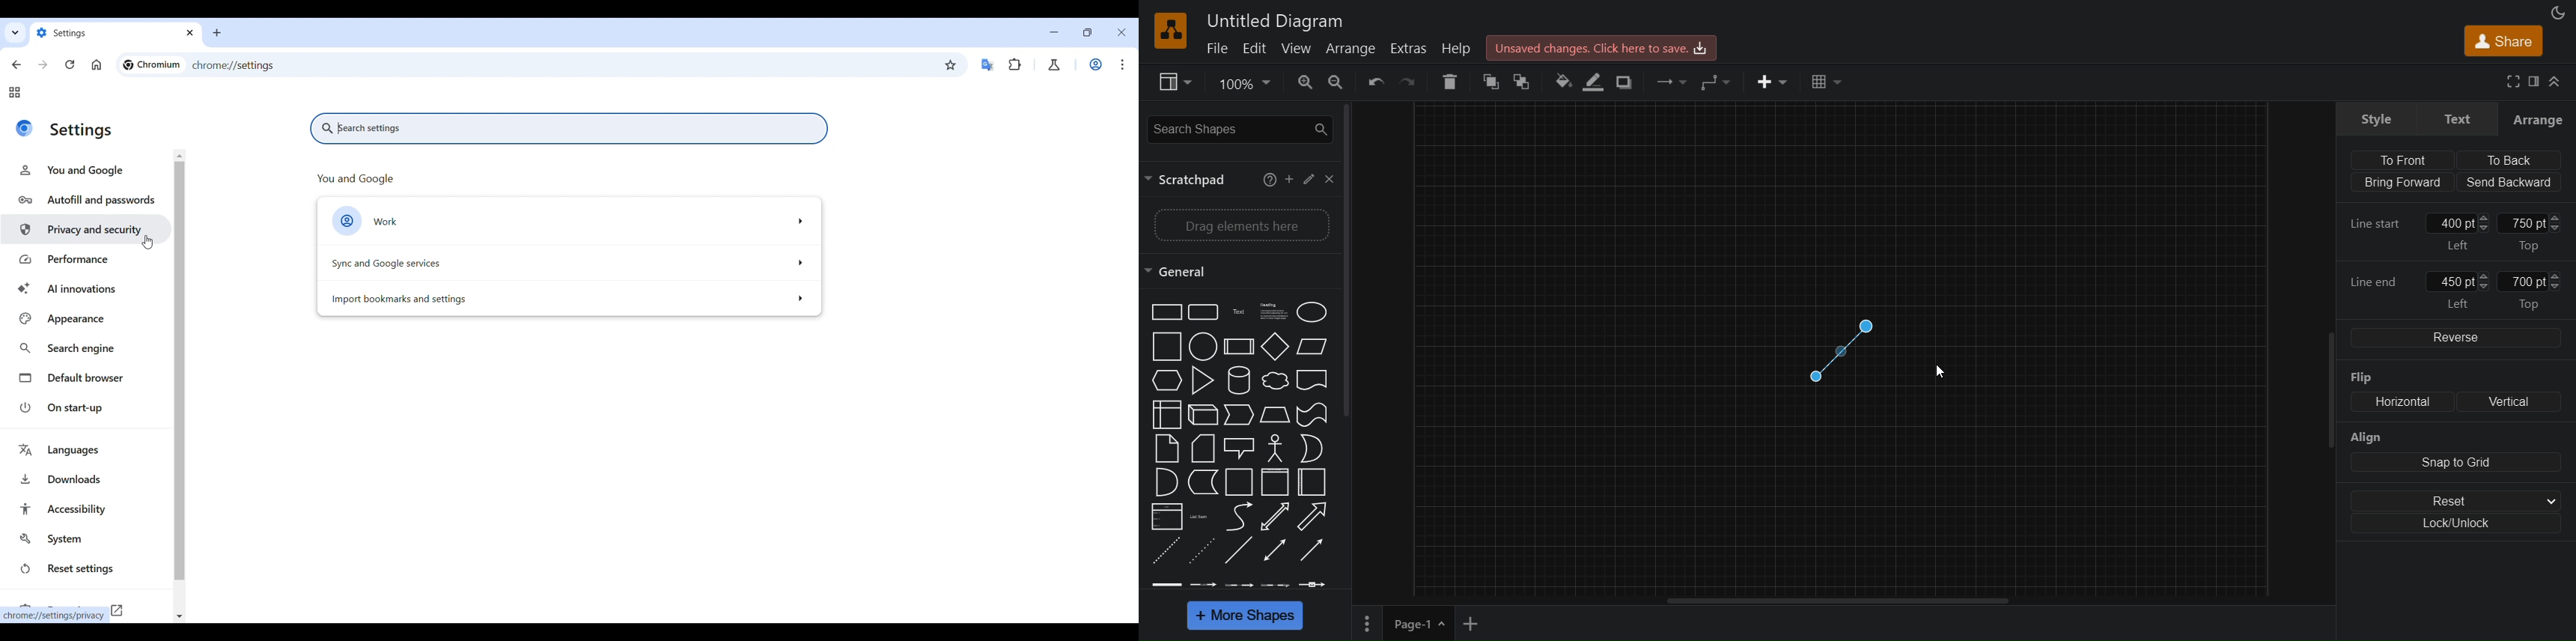 The image size is (2576, 644). I want to click on extras, so click(1408, 49).